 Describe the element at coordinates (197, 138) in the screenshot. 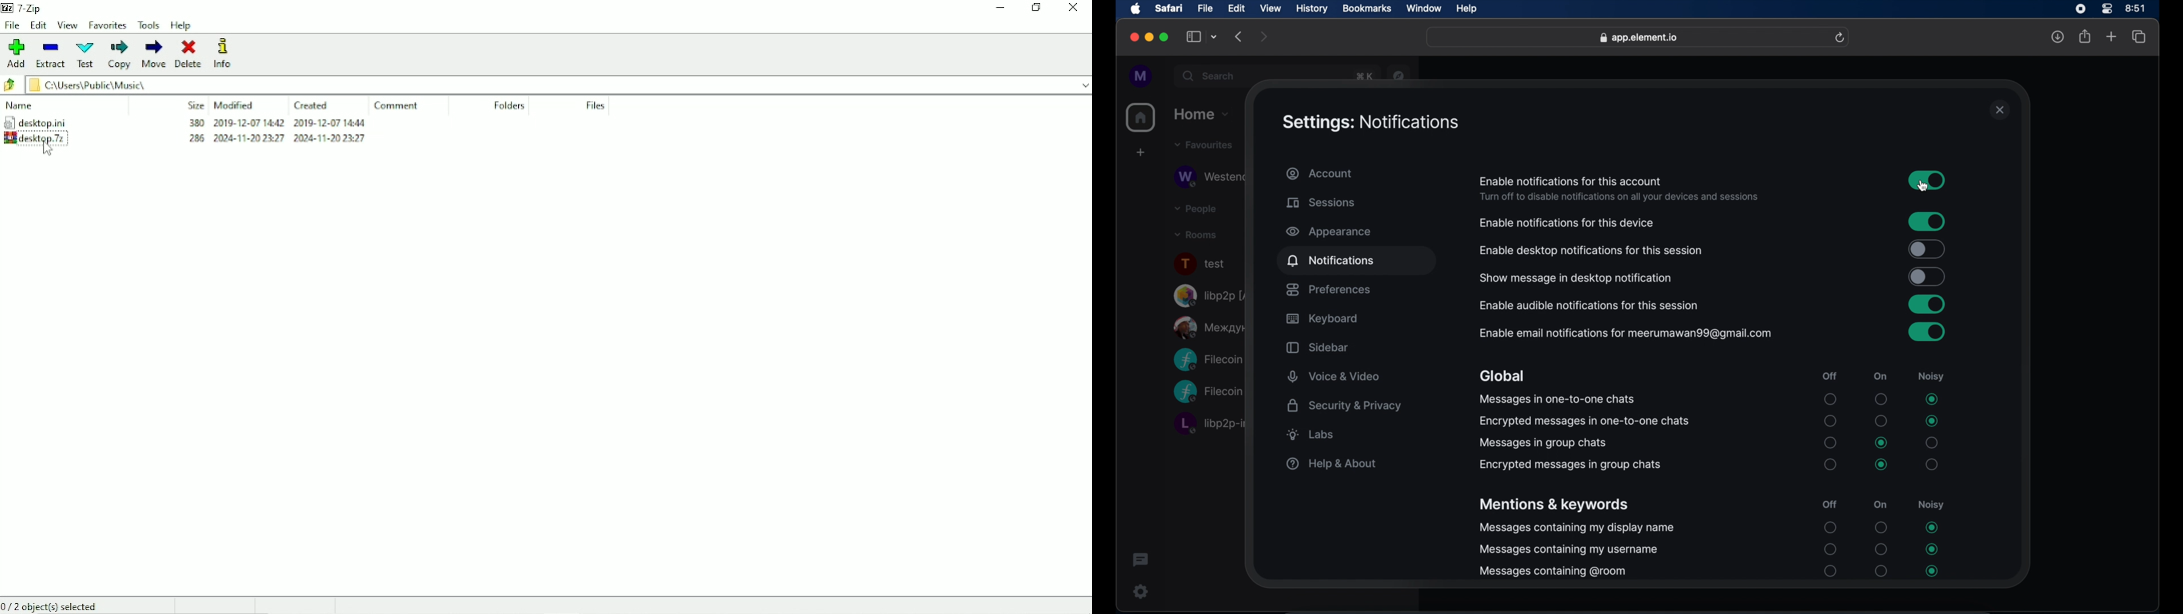

I see `286` at that location.